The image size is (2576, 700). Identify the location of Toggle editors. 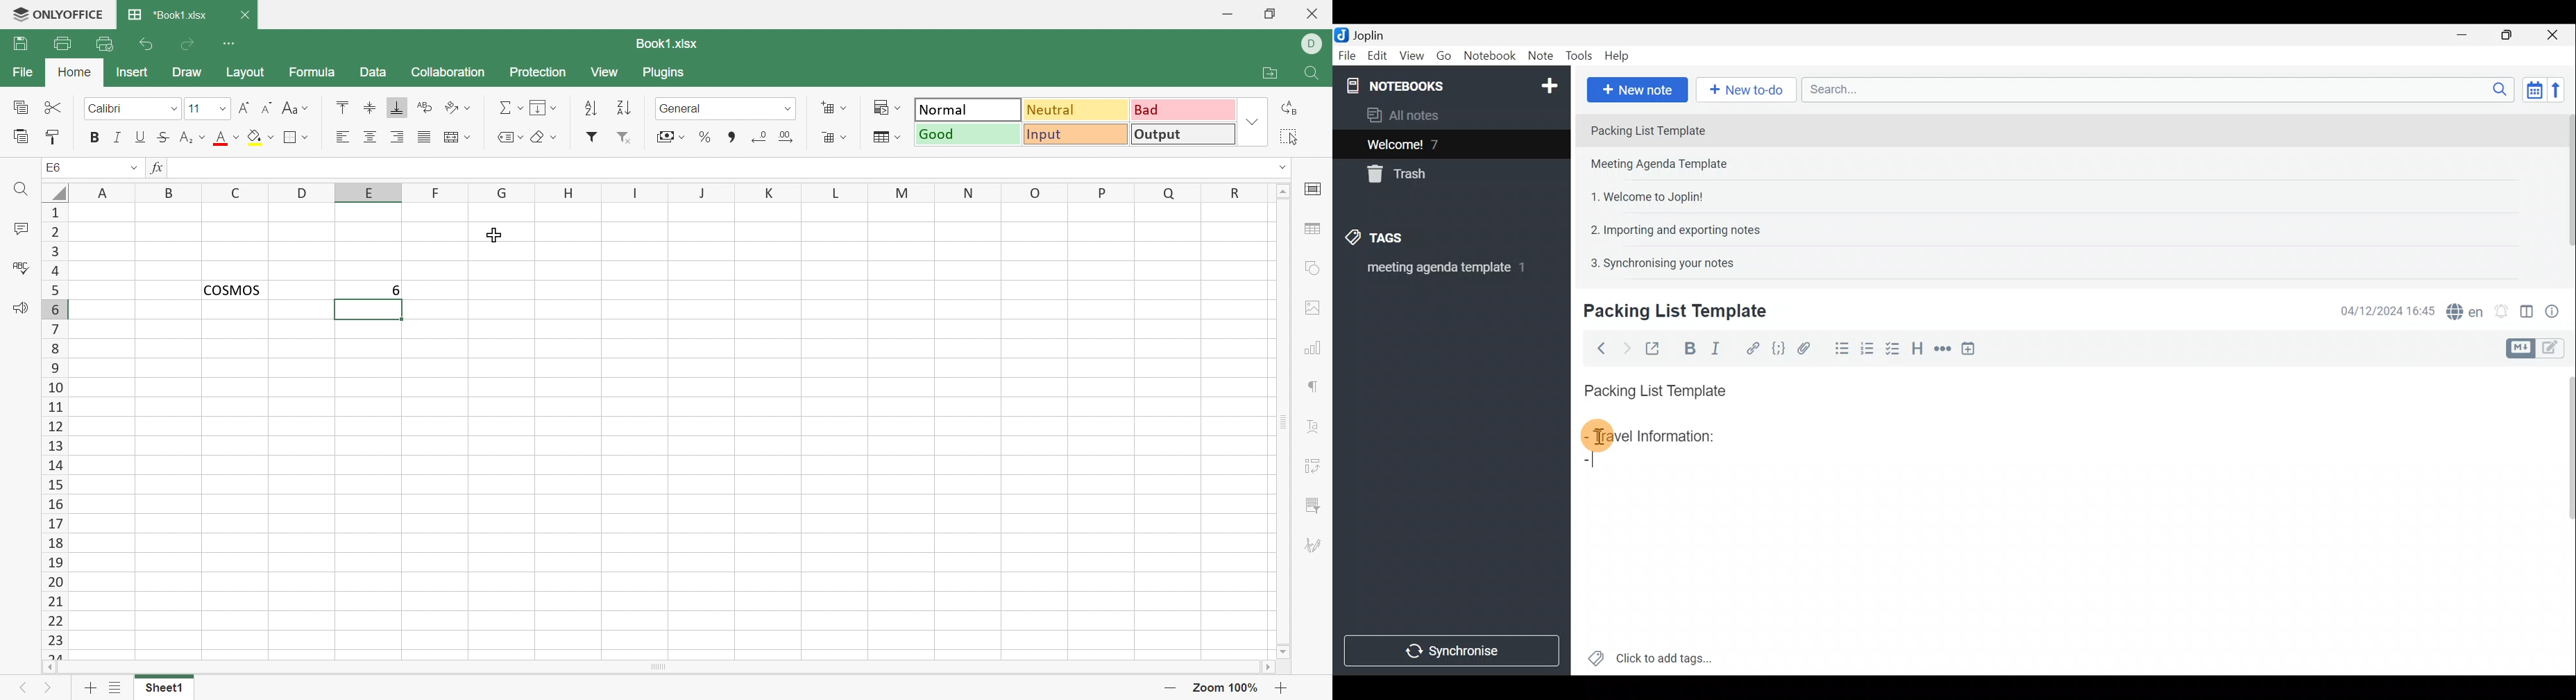
(2522, 347).